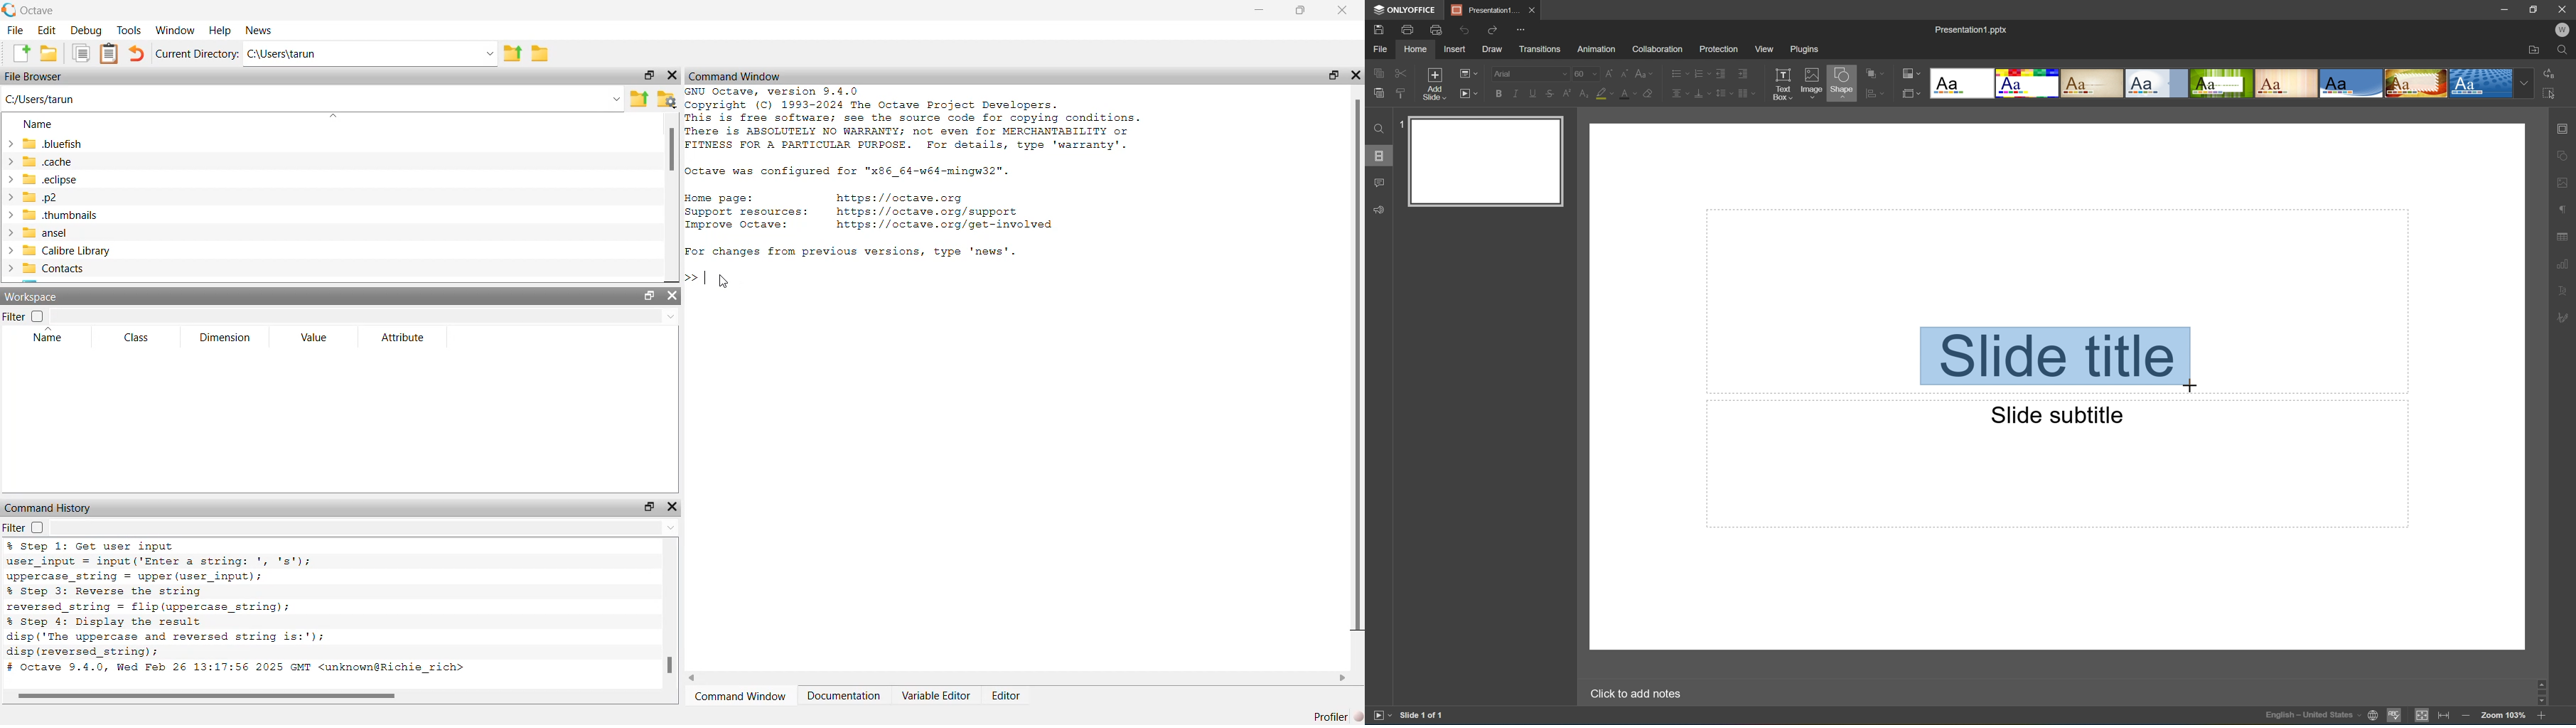  Describe the element at coordinates (1378, 155) in the screenshot. I see `Slides` at that location.